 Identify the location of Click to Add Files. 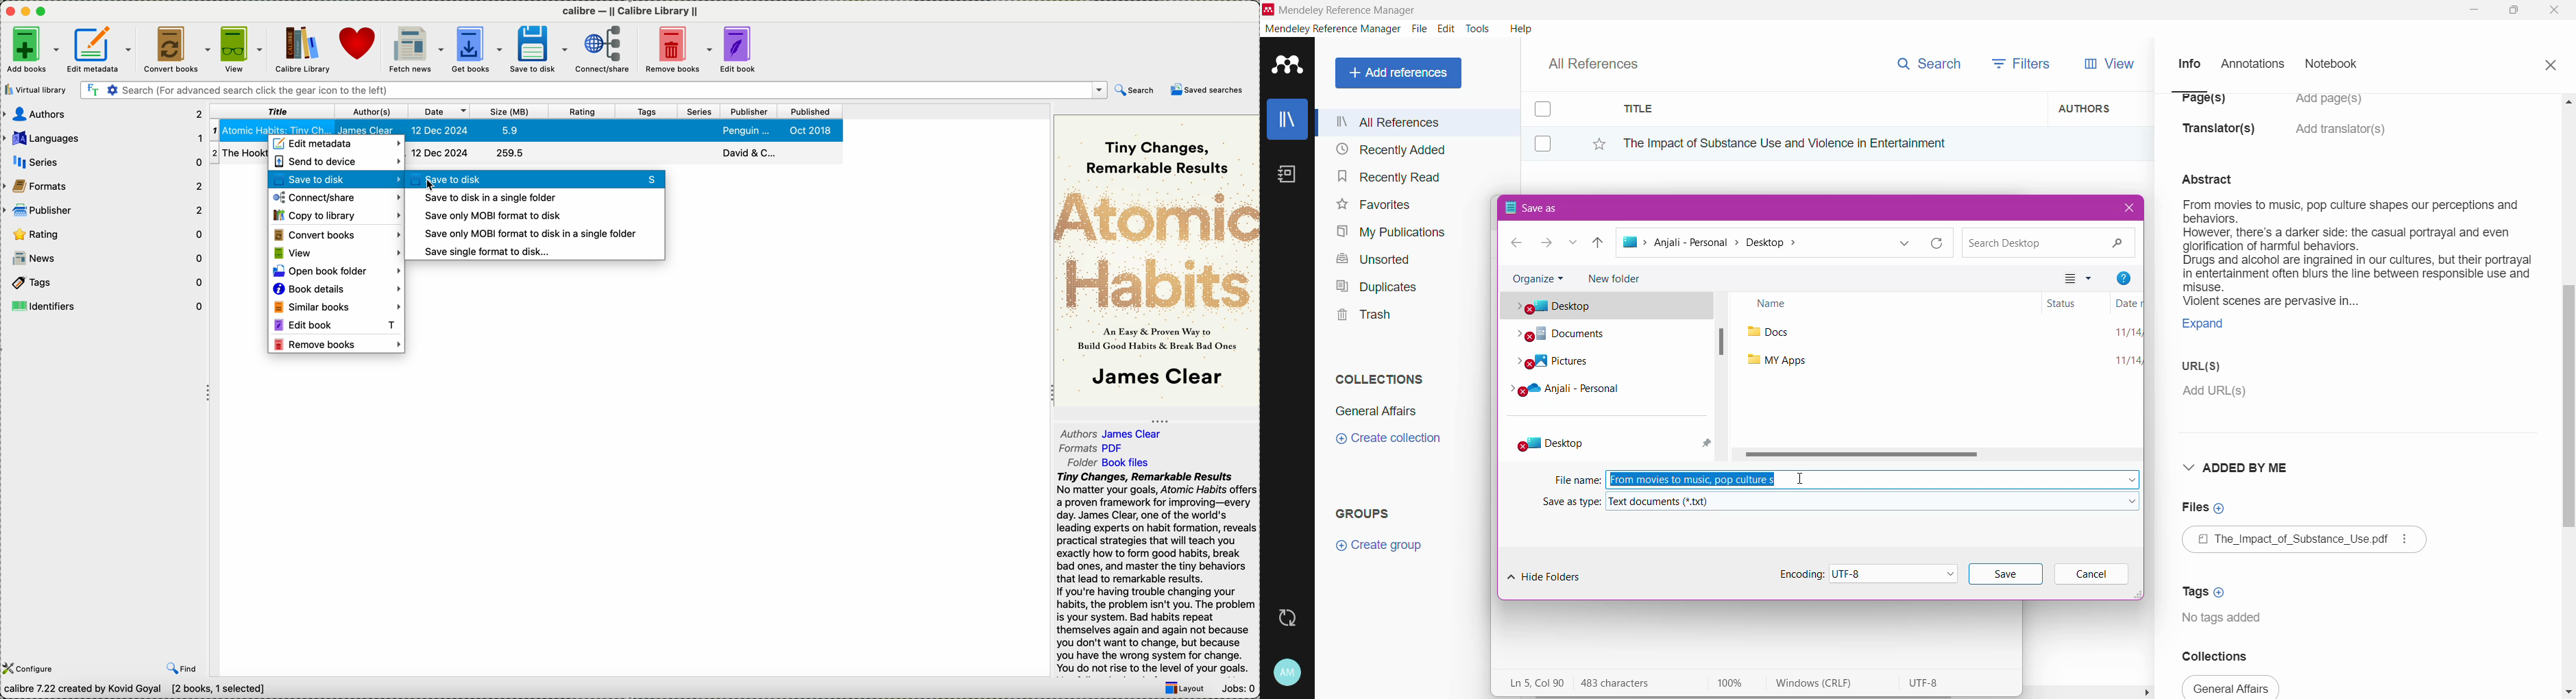
(2204, 508).